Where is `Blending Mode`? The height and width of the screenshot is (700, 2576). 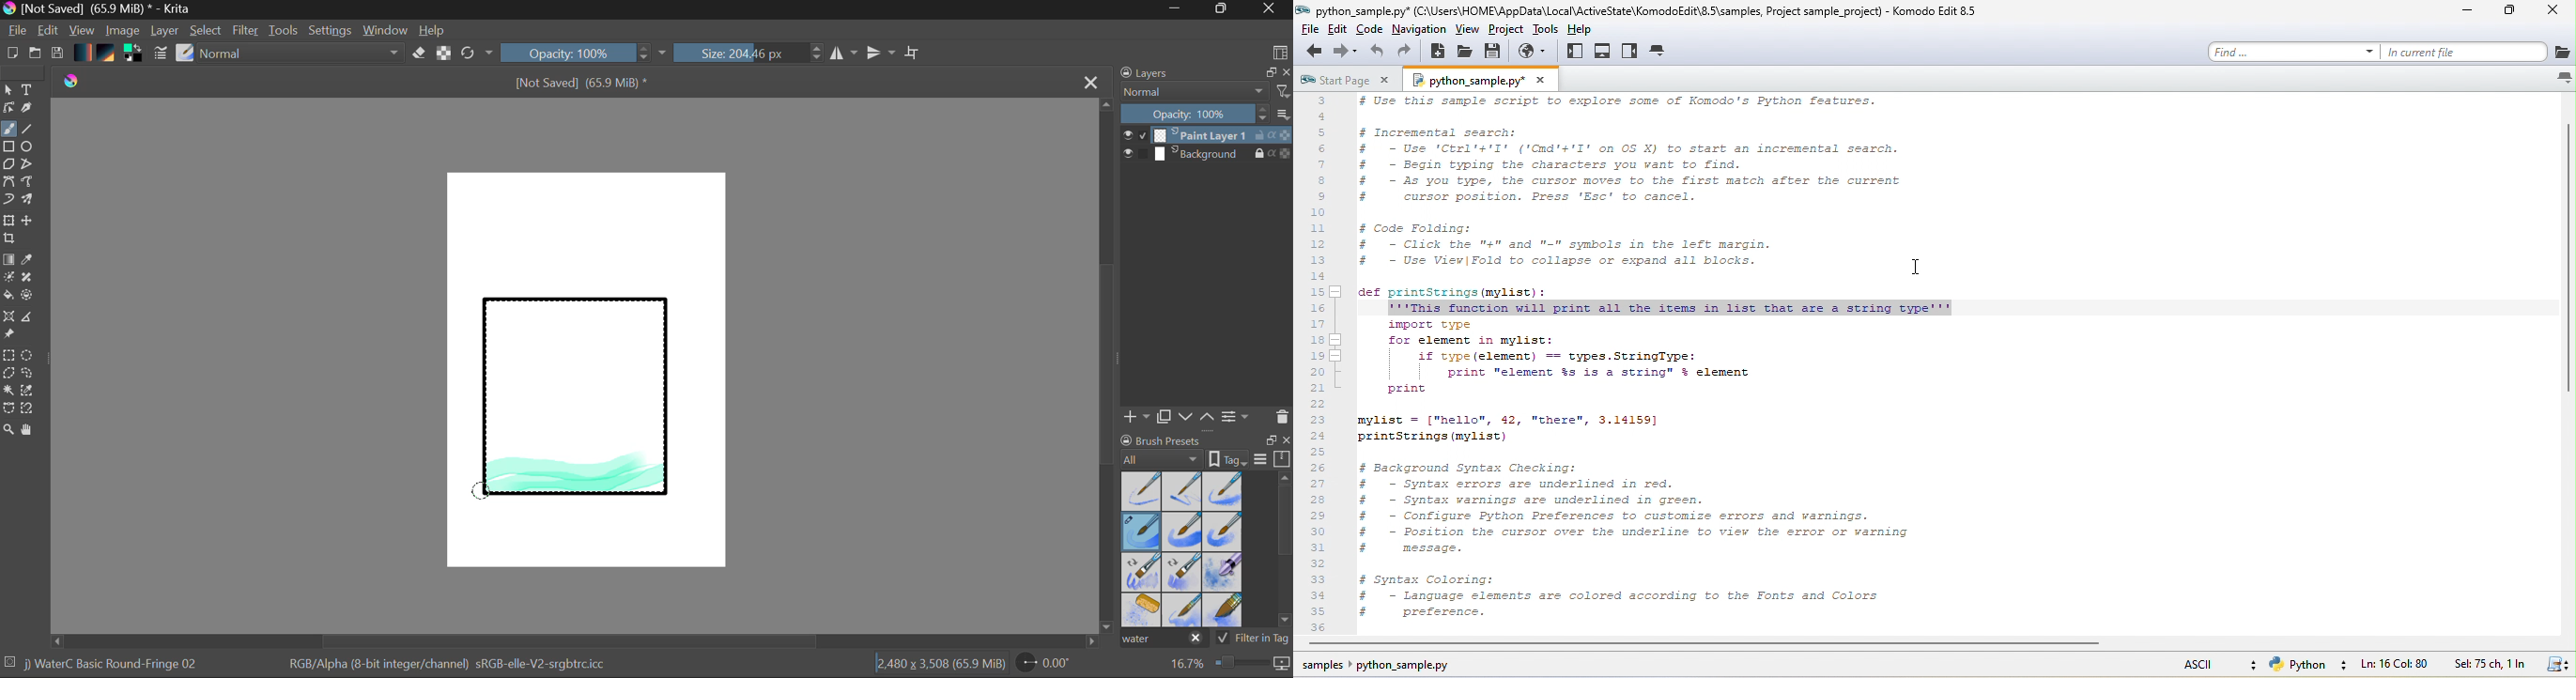
Blending Mode is located at coordinates (1206, 92).